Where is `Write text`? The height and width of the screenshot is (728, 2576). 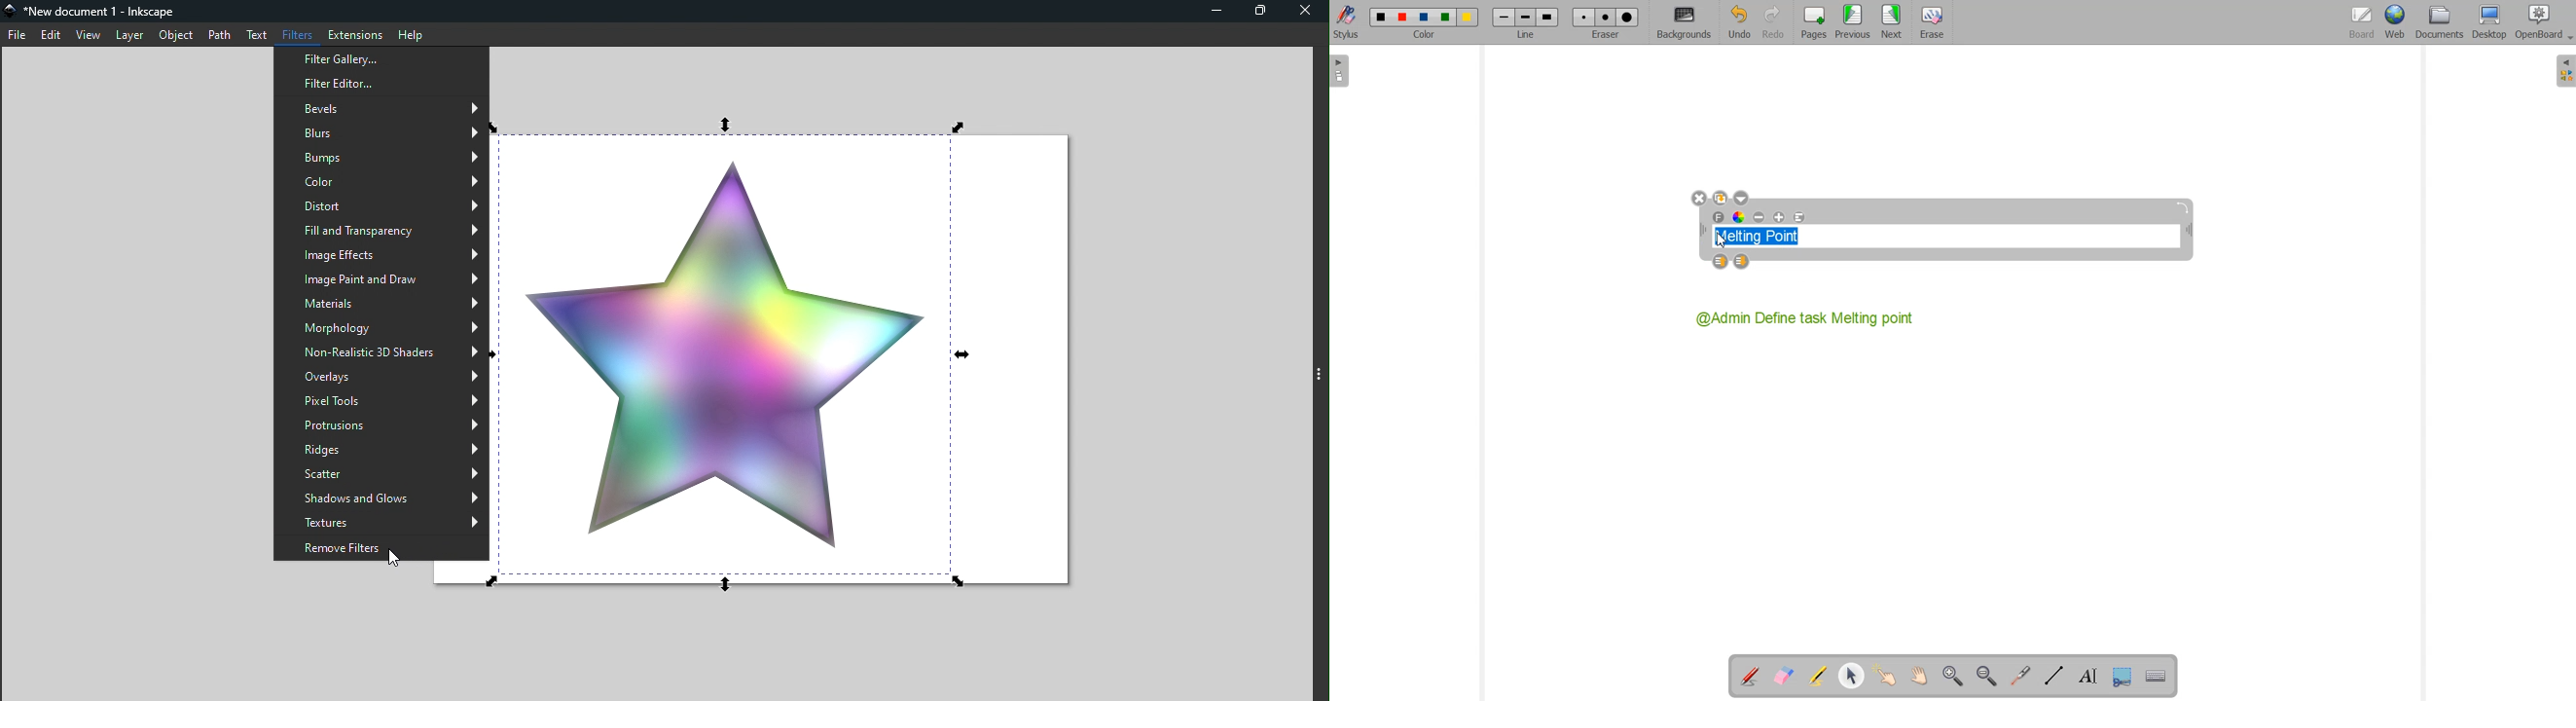
Write text is located at coordinates (2085, 674).